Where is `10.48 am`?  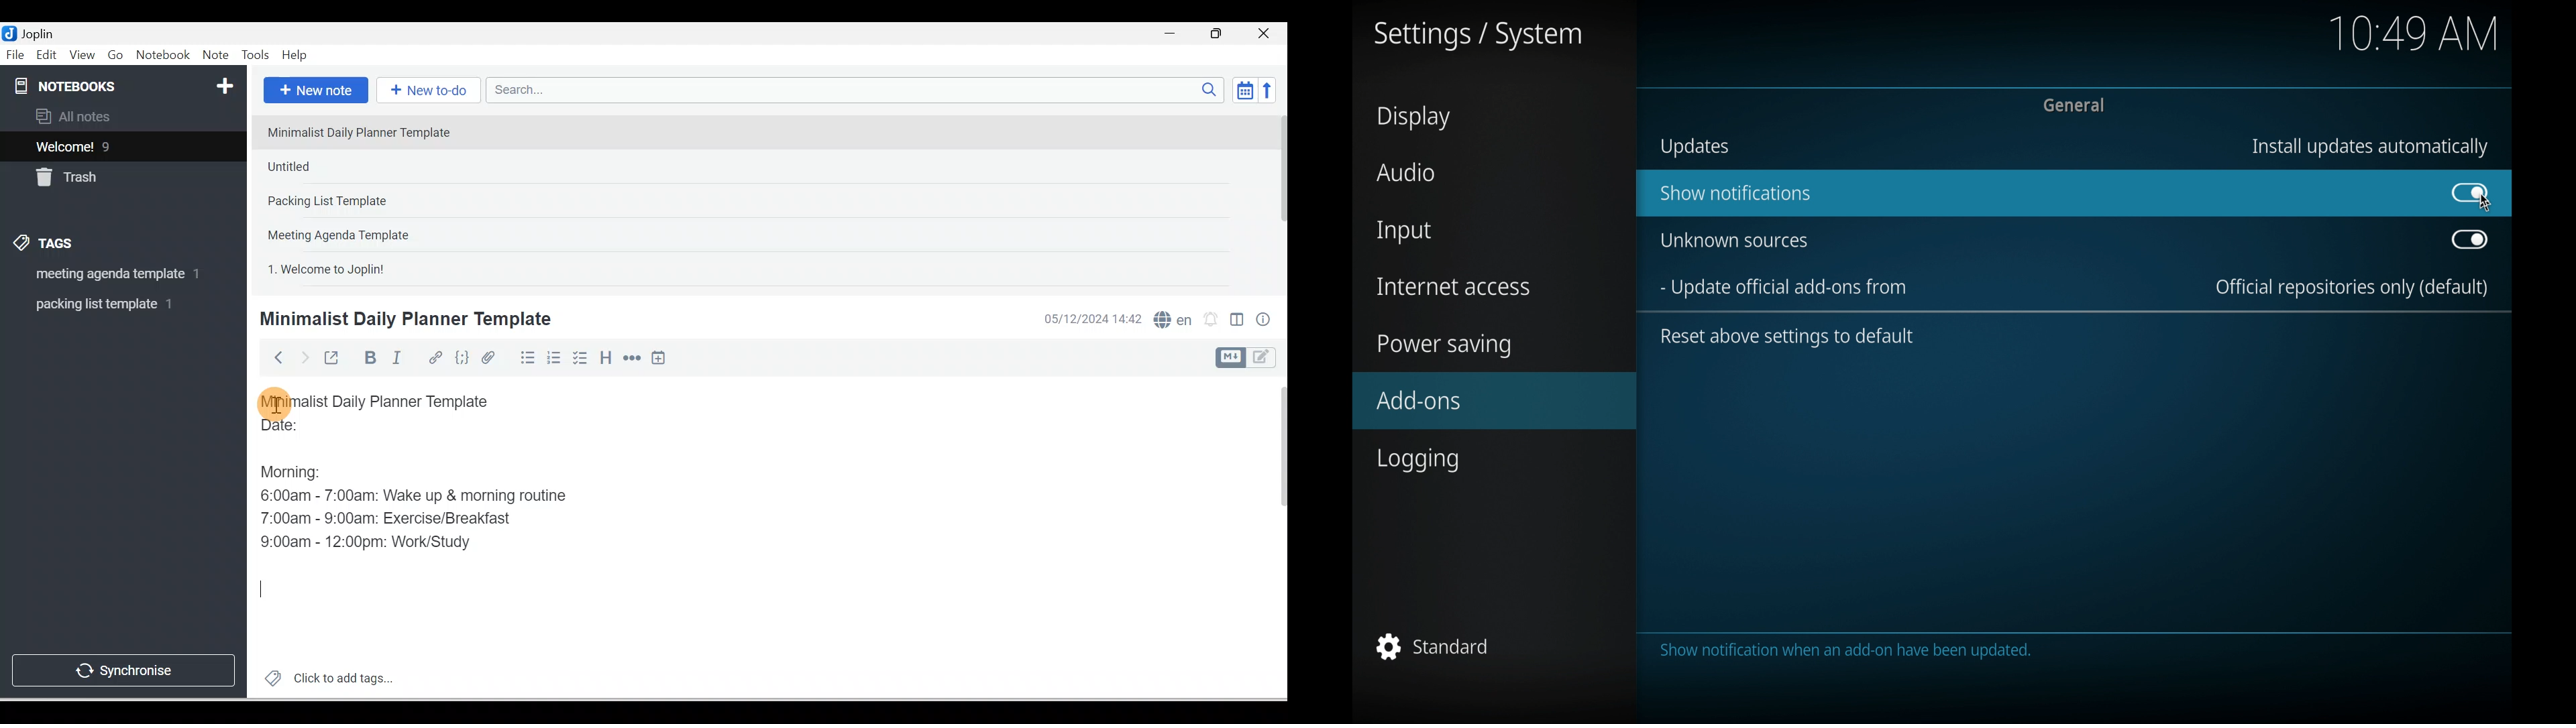 10.48 am is located at coordinates (2414, 33).